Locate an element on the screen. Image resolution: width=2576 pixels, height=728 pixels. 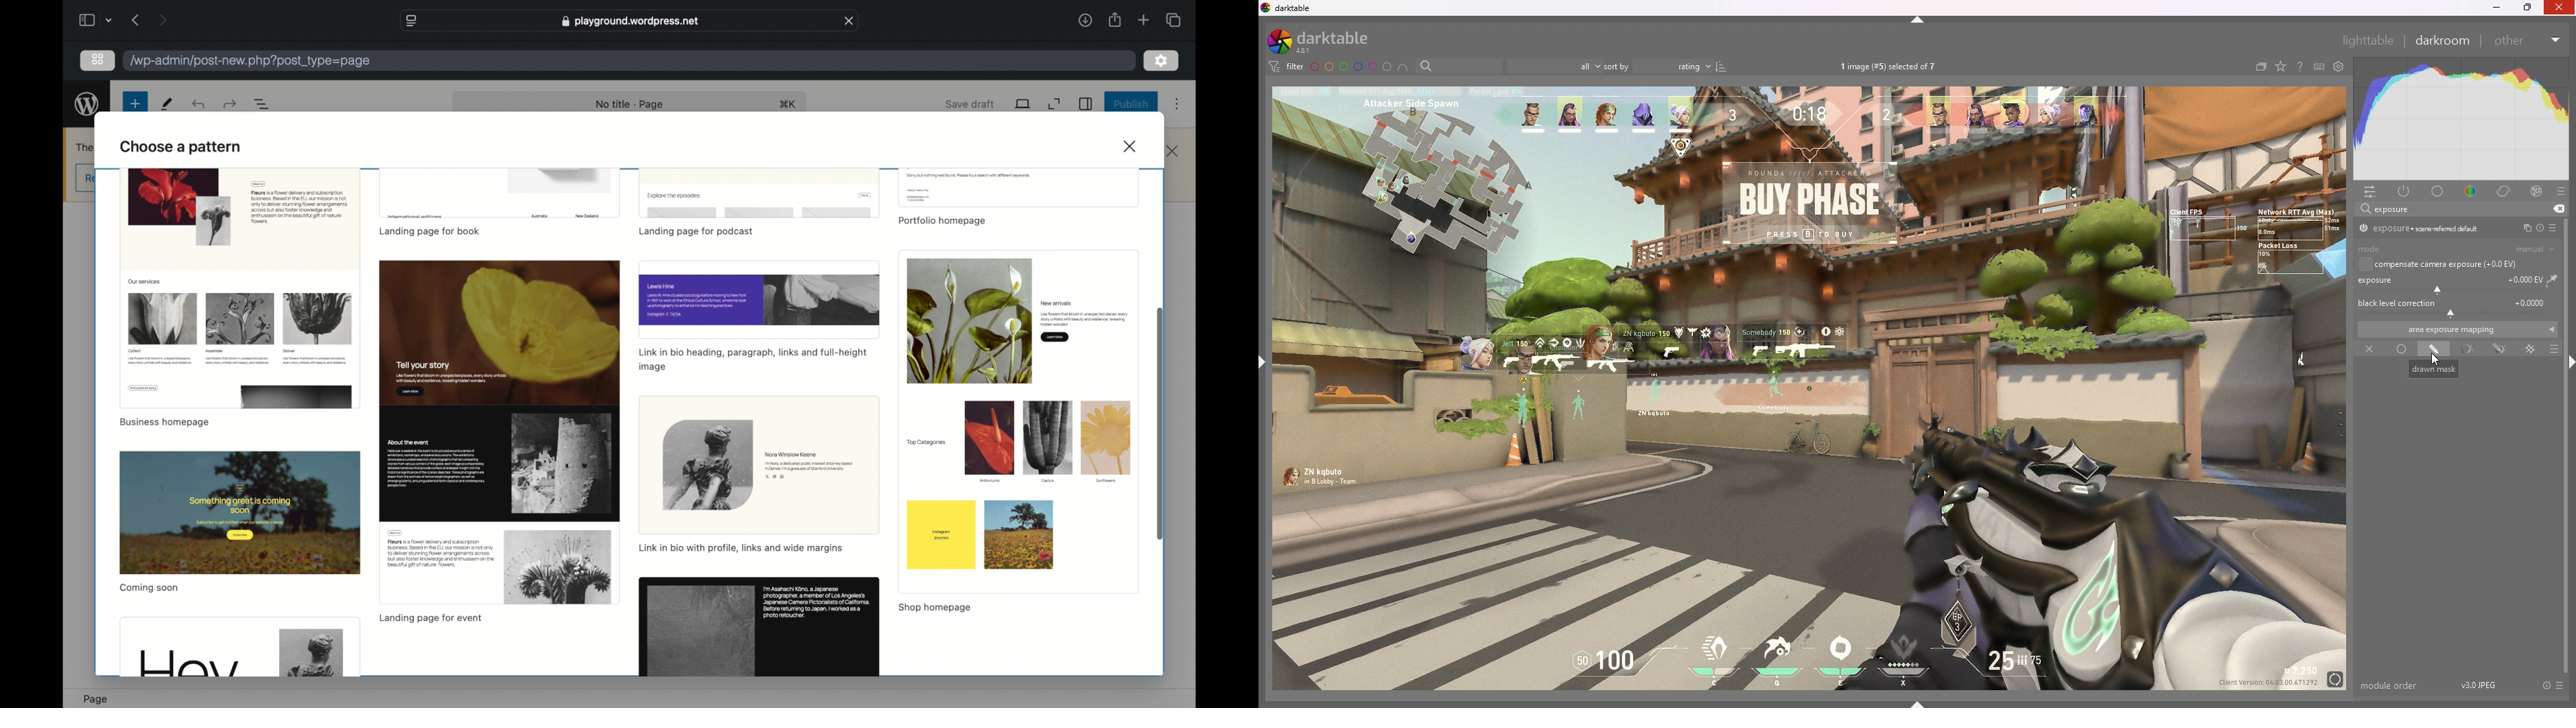
downloads is located at coordinates (1085, 20).